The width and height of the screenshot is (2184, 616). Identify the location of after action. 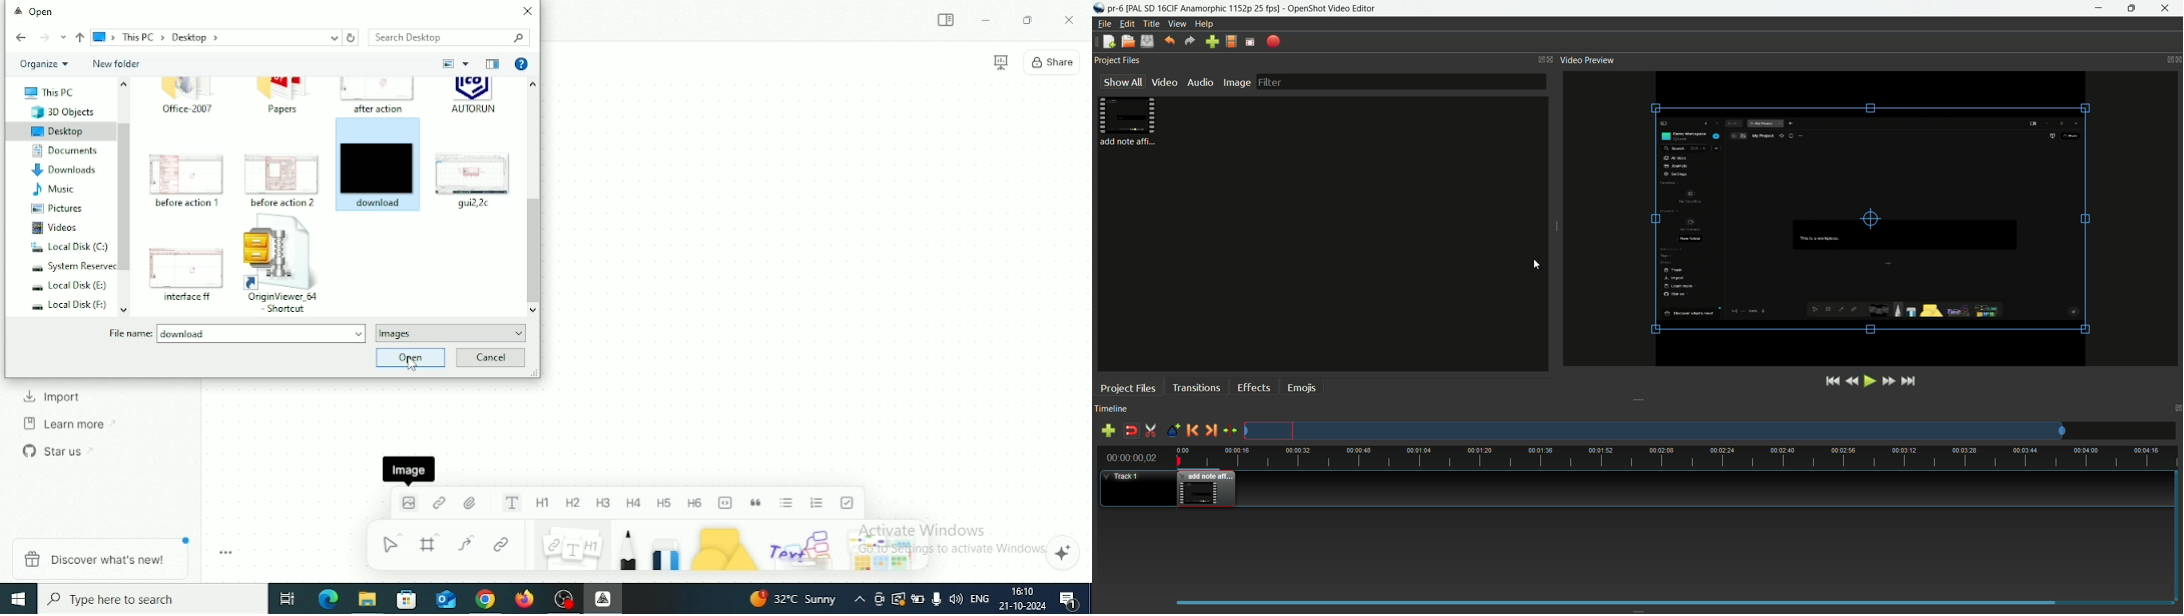
(377, 96).